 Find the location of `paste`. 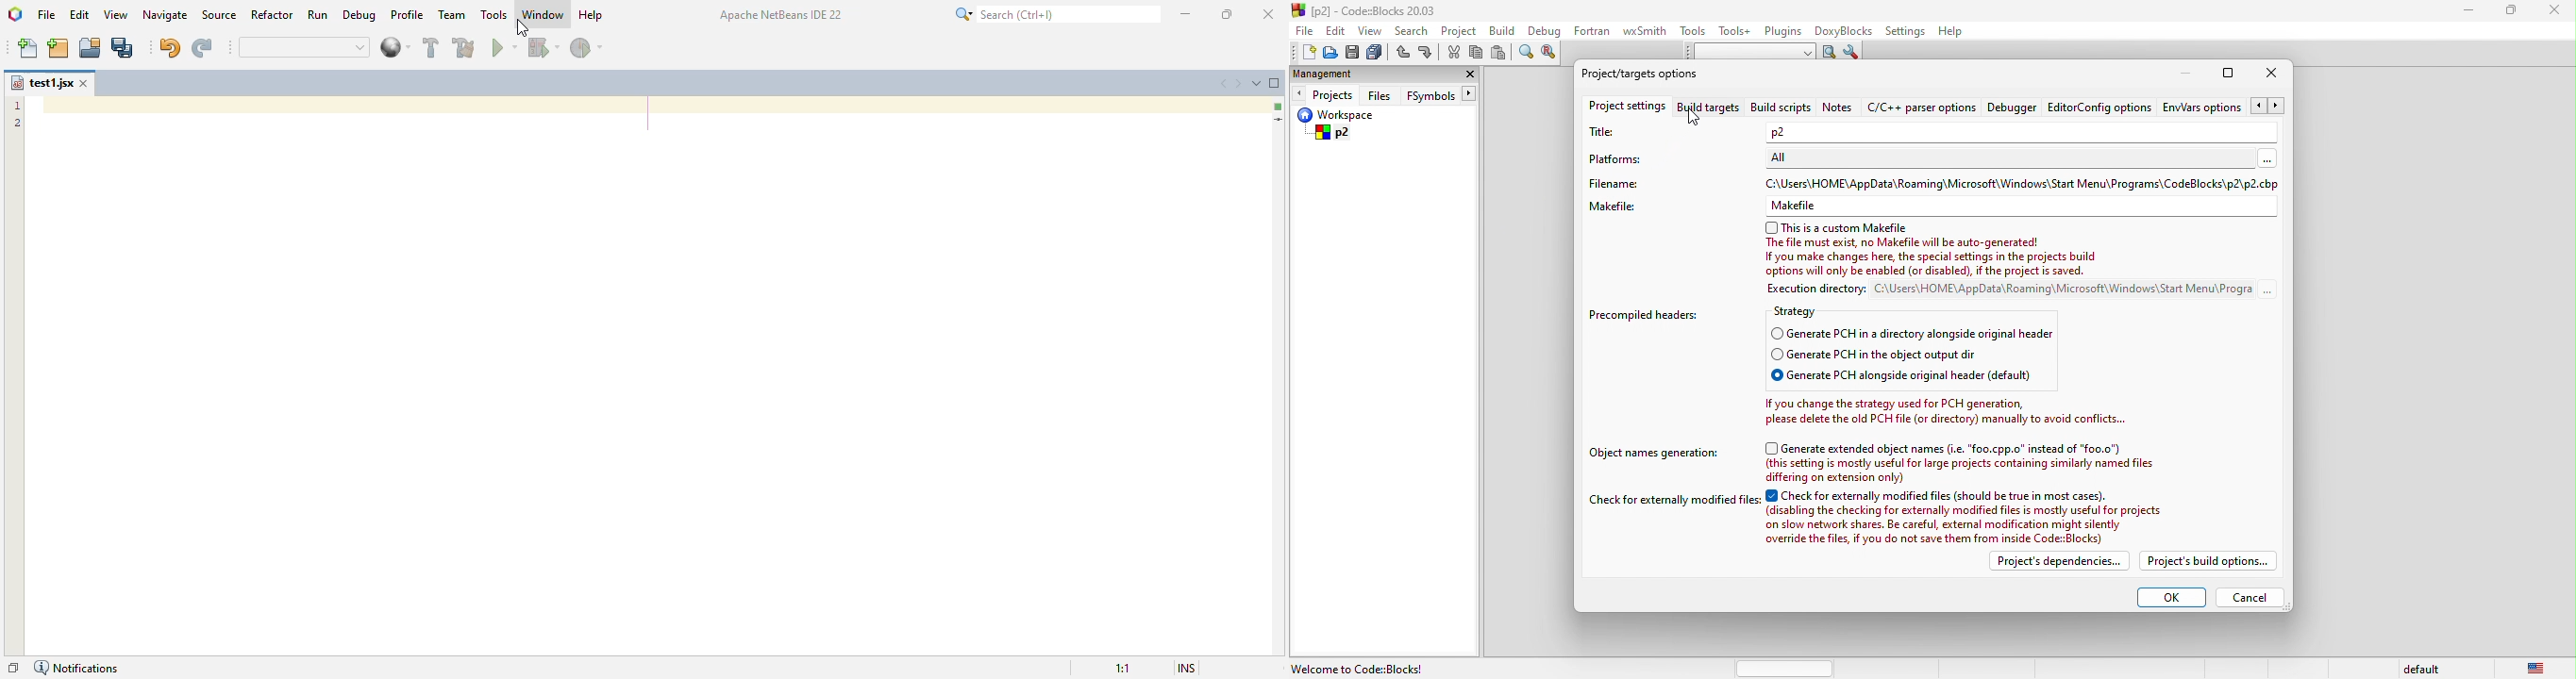

paste is located at coordinates (1501, 53).